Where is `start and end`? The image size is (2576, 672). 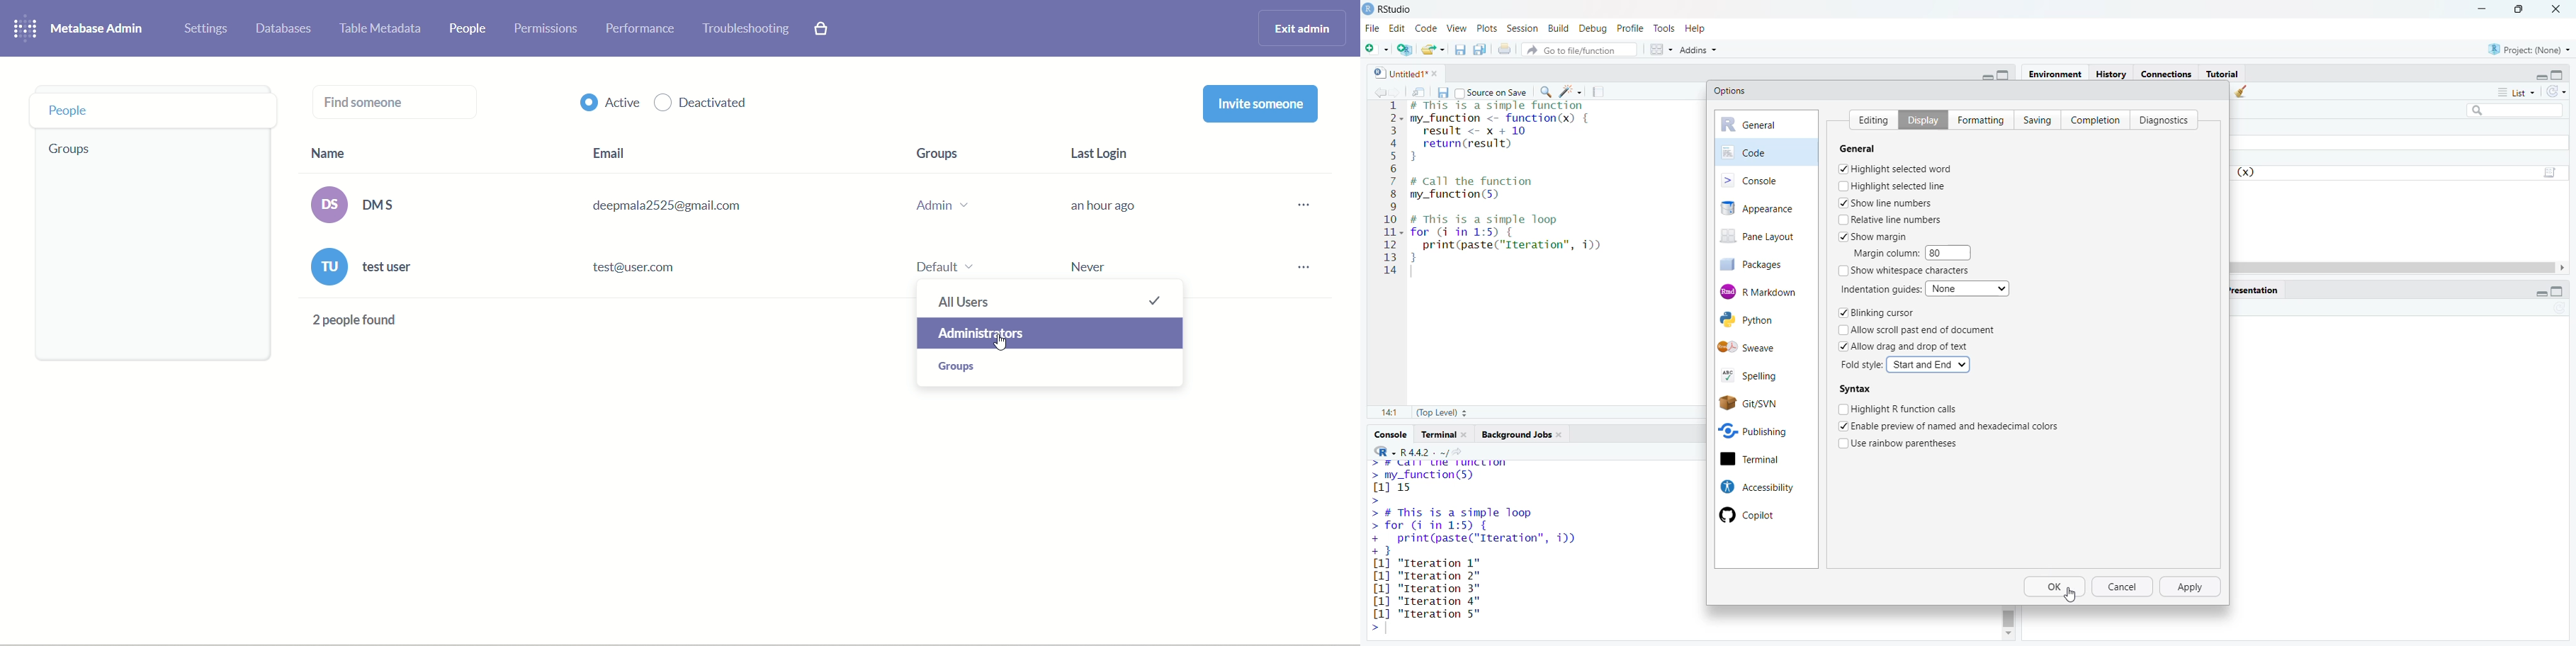
start and end is located at coordinates (1929, 364).